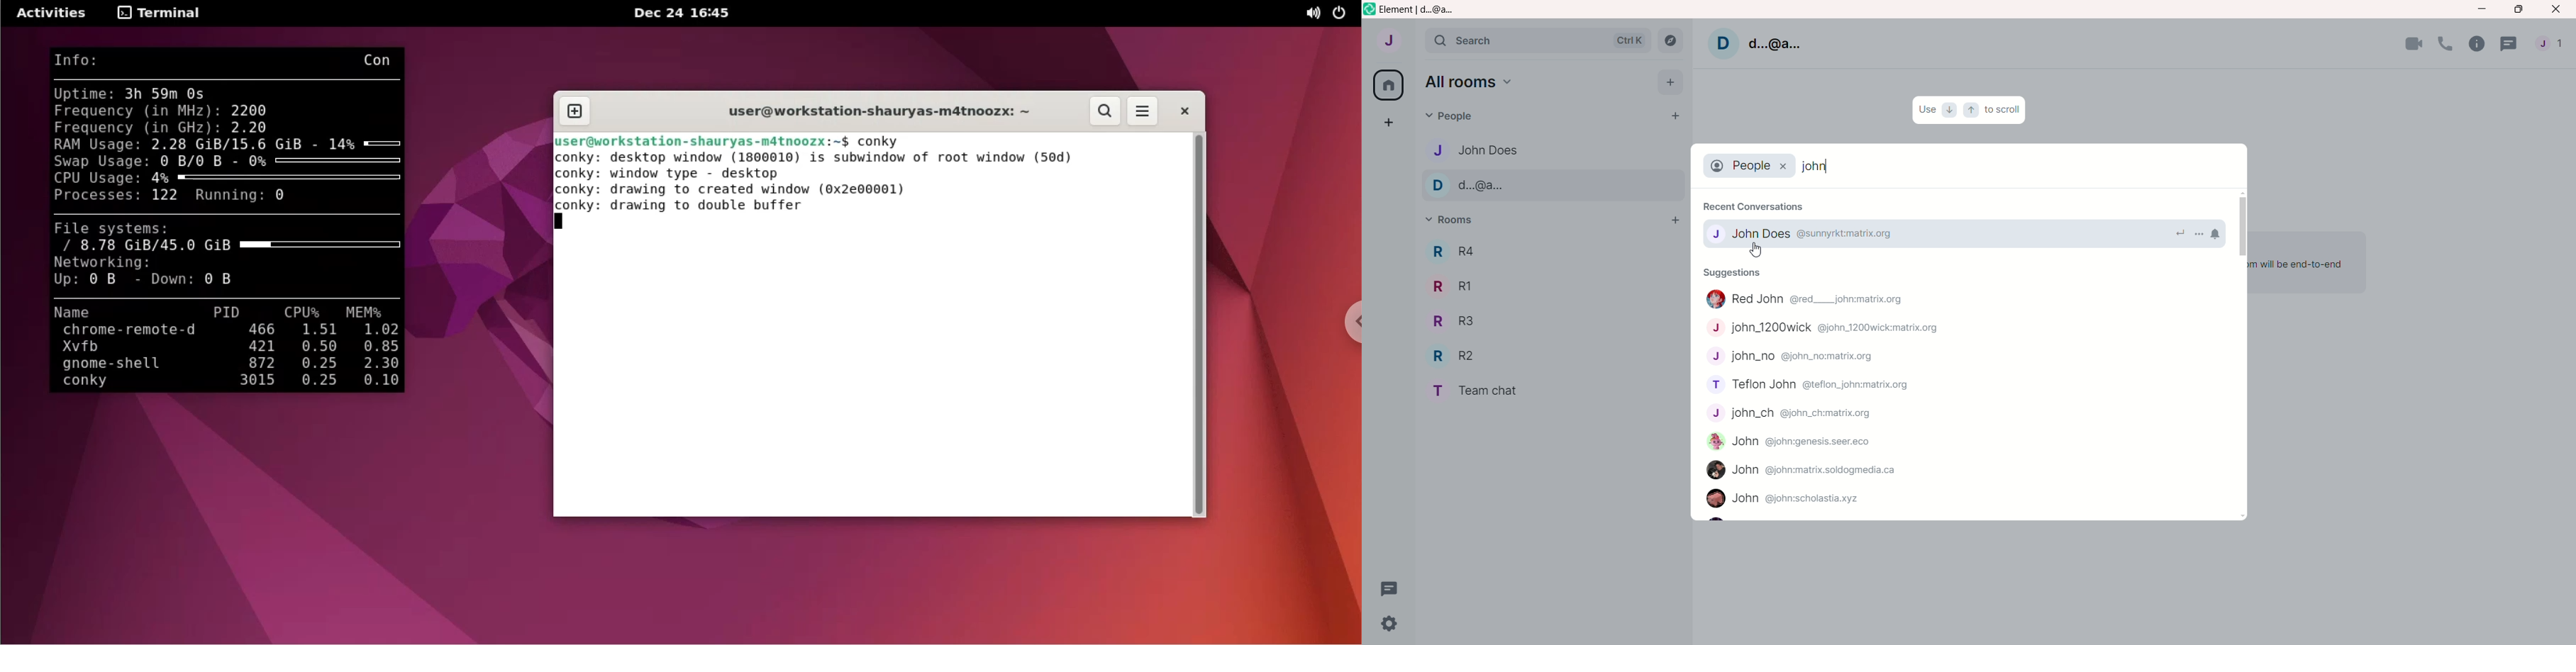 This screenshot has height=672, width=2576. What do you see at coordinates (1671, 118) in the screenshot?
I see `start chat` at bounding box center [1671, 118].